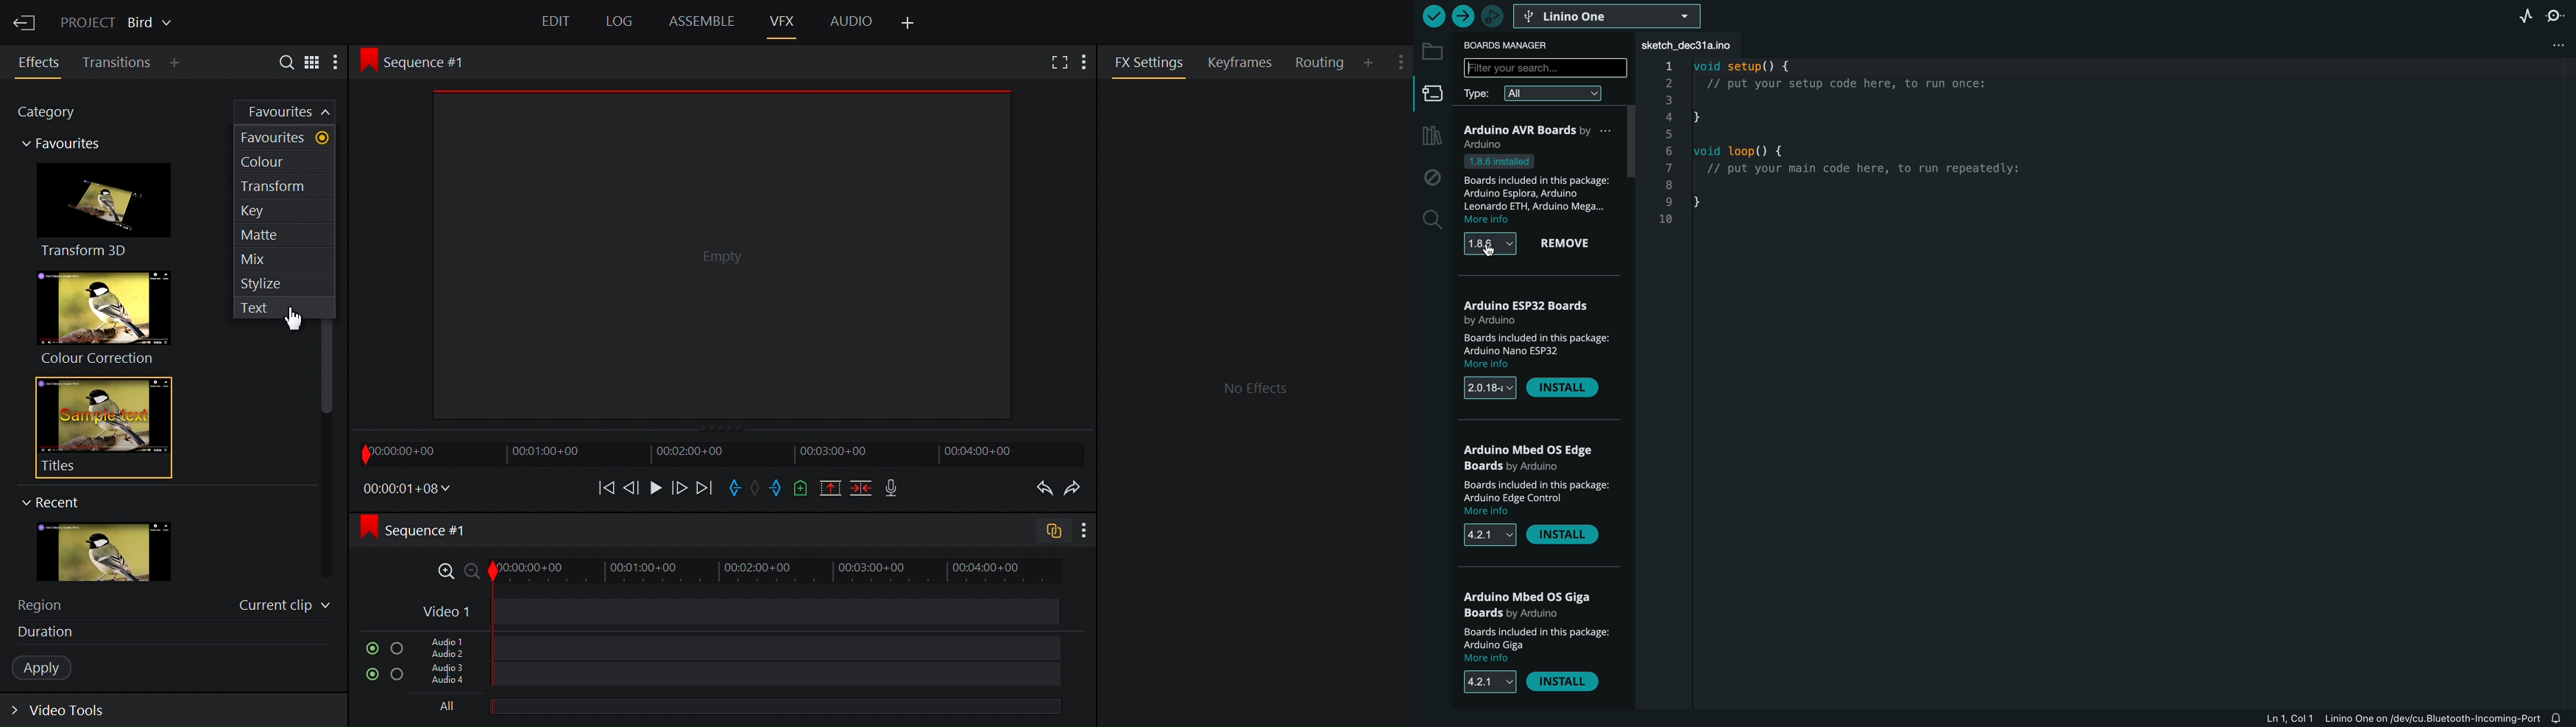 Image resolution: width=2576 pixels, height=728 pixels. Describe the element at coordinates (757, 487) in the screenshot. I see `Clear marks` at that location.